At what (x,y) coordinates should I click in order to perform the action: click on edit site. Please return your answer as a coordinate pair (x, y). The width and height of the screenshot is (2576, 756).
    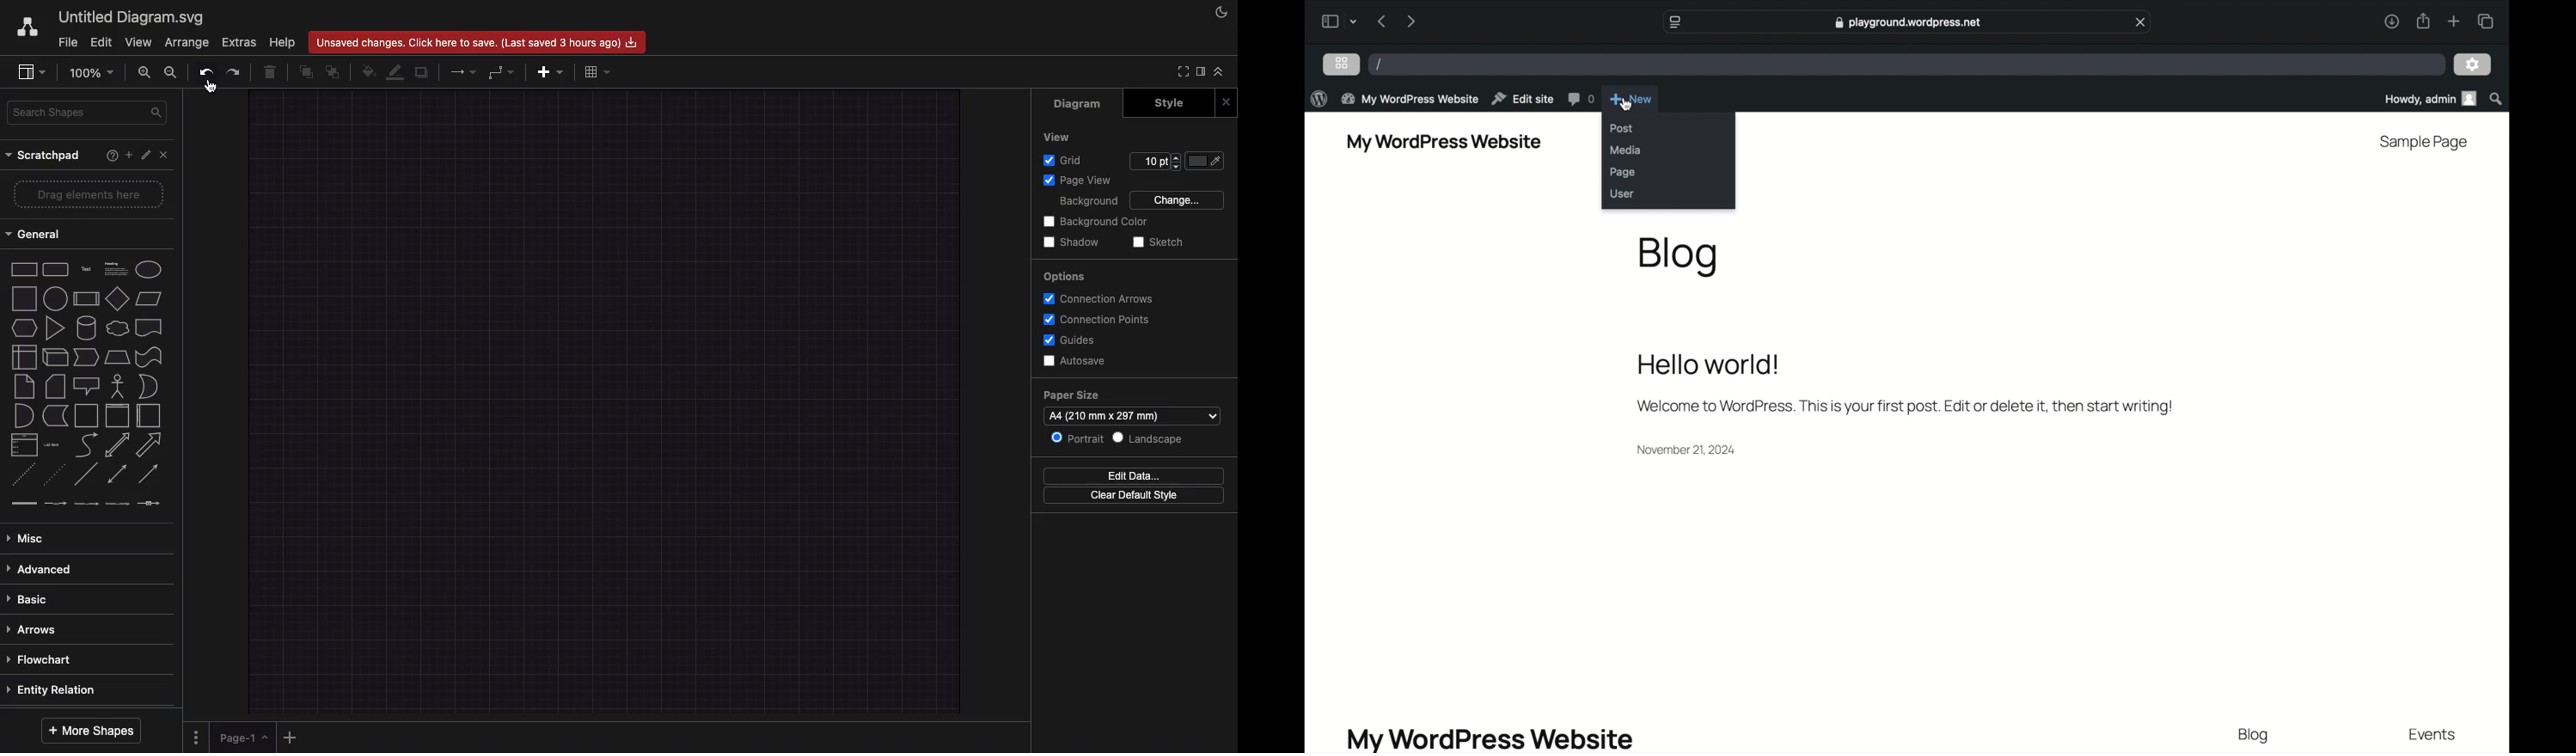
    Looking at the image, I should click on (1522, 98).